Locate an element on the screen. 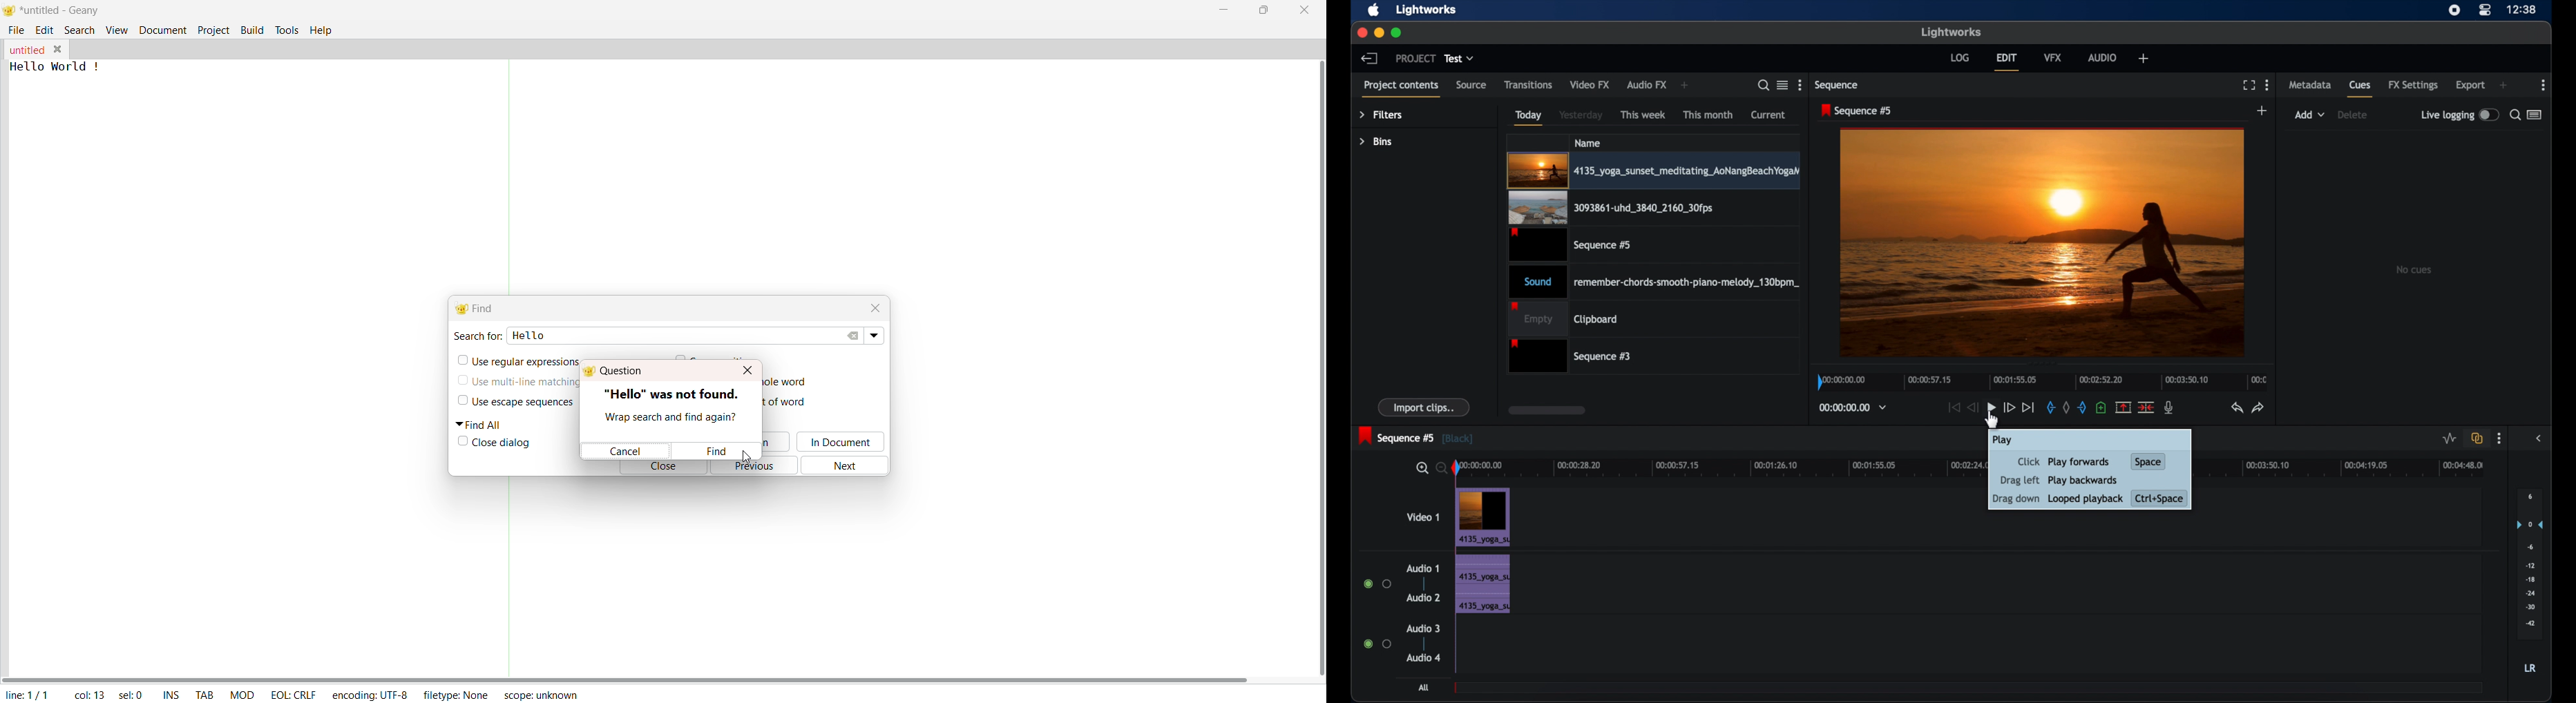 This screenshot has height=728, width=2576. audio 1 is located at coordinates (1421, 569).